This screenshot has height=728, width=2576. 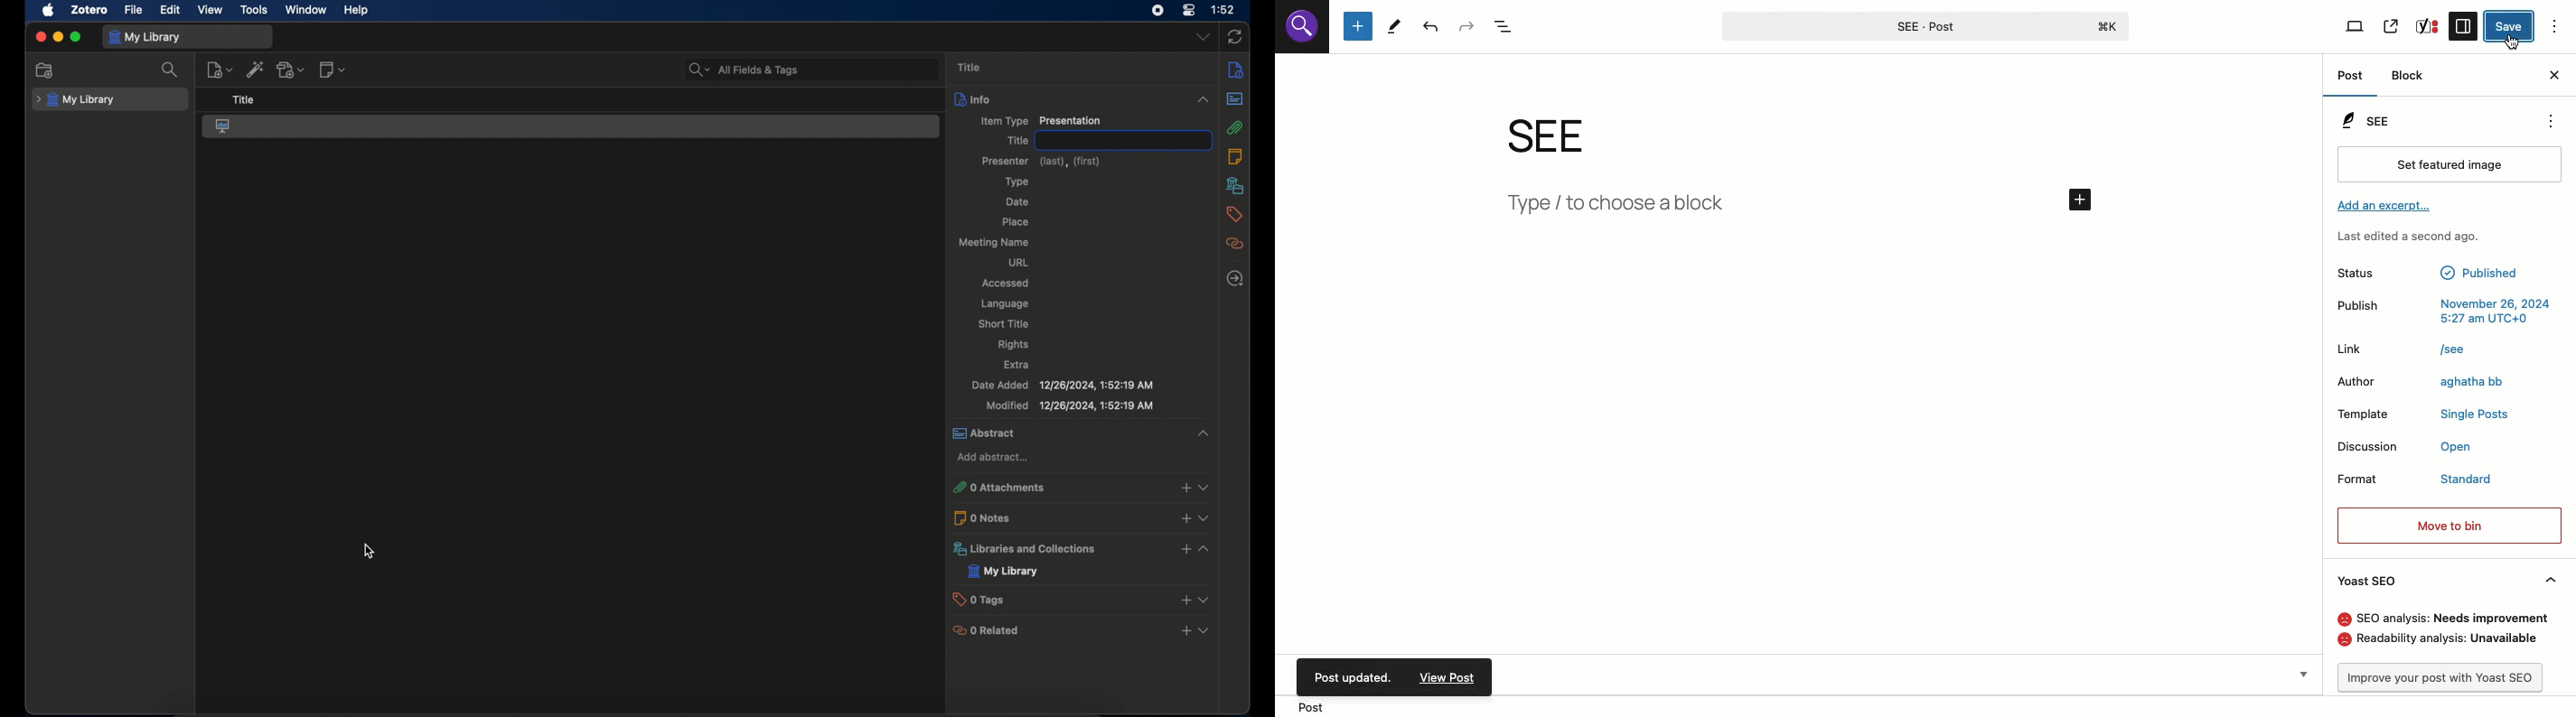 I want to click on date, so click(x=1019, y=202).